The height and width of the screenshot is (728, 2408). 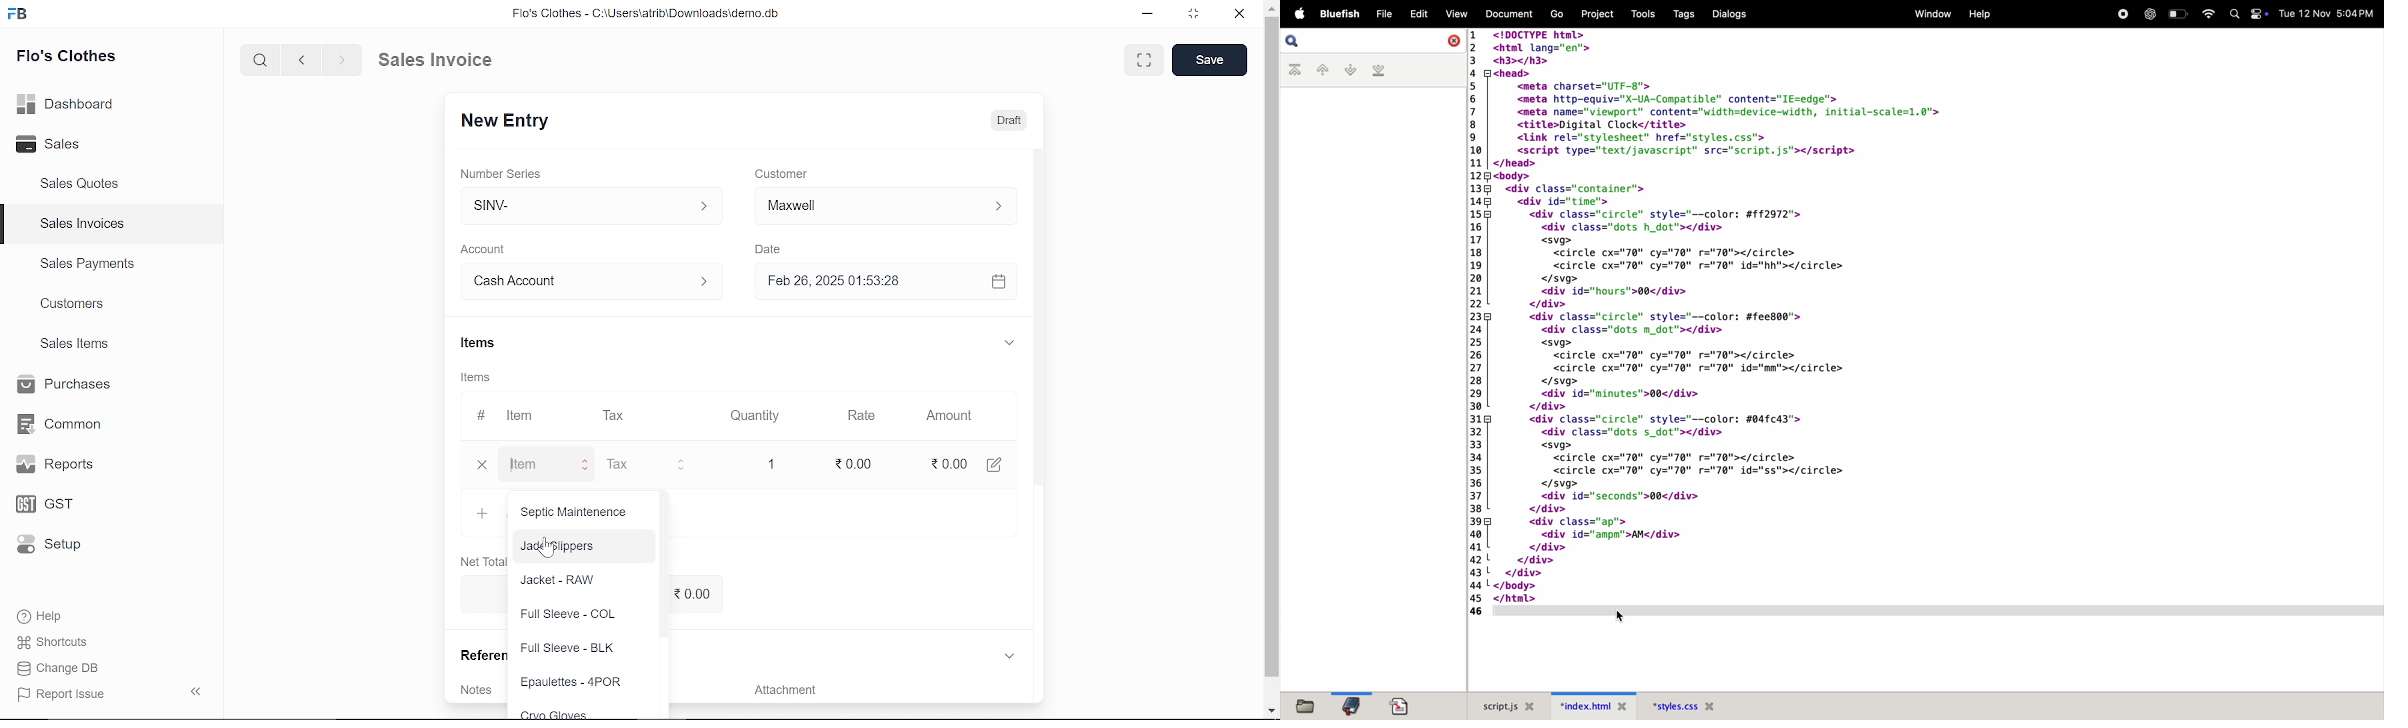 I want to click on Date, so click(x=776, y=250).